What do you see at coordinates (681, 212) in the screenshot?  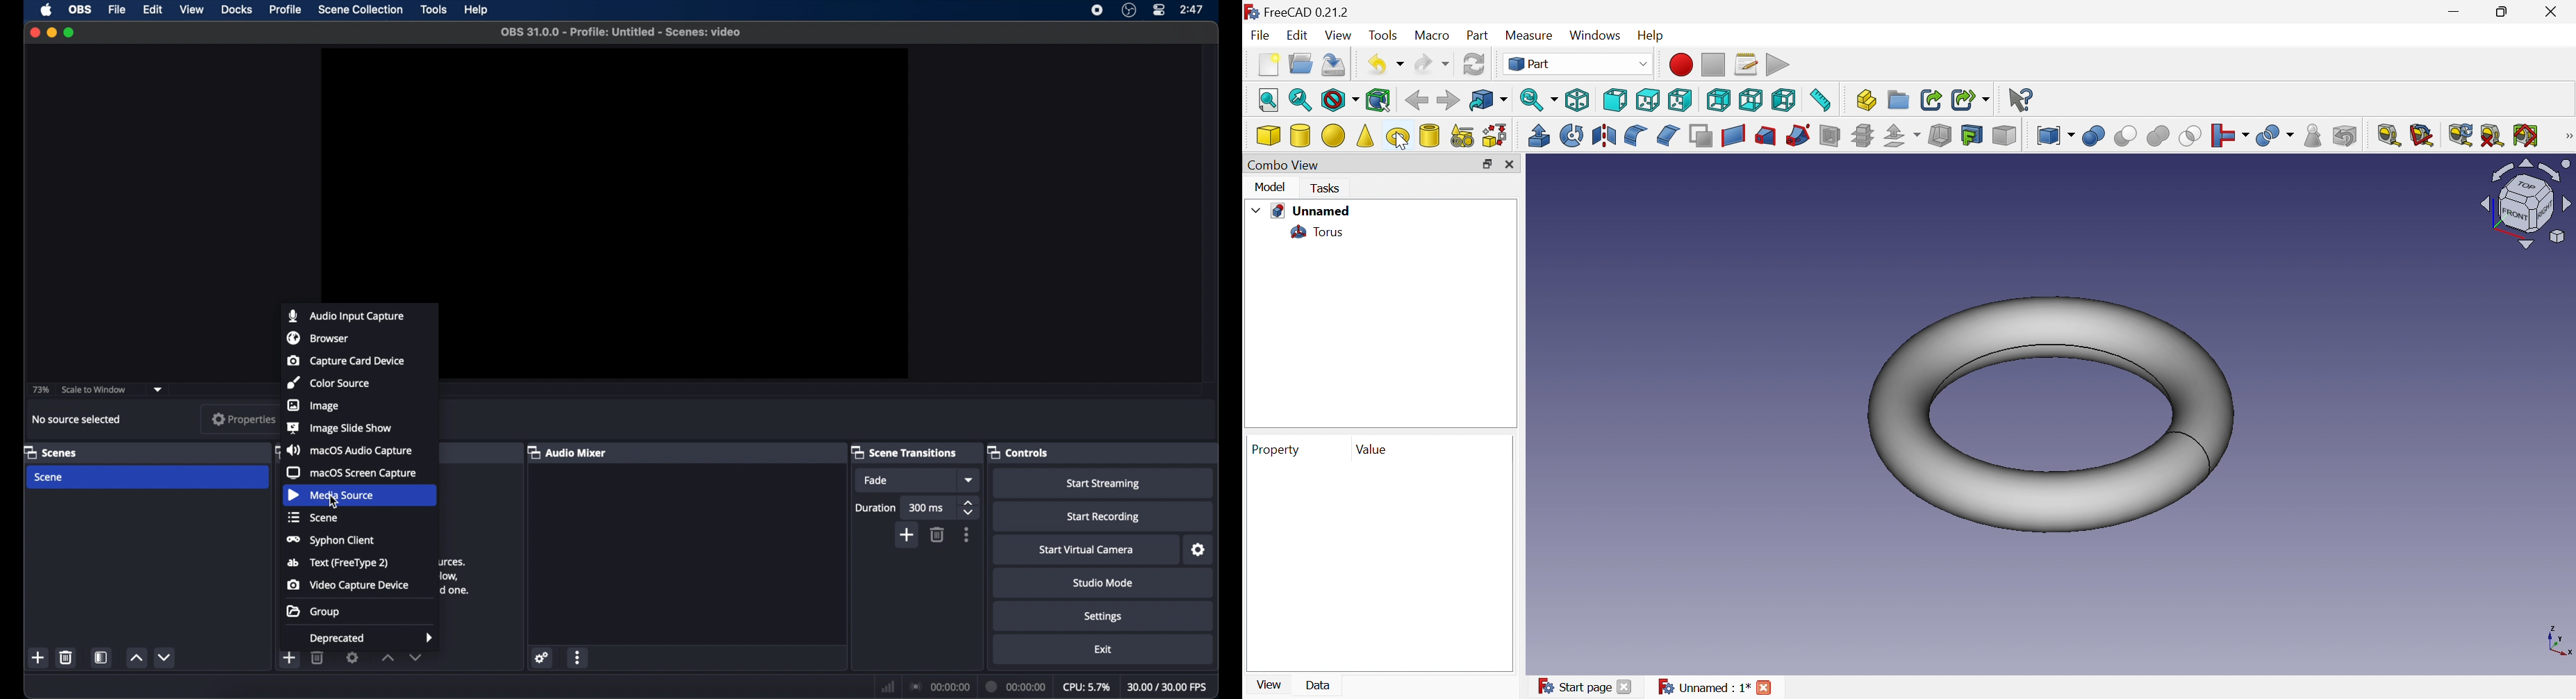 I see `preview` at bounding box center [681, 212].